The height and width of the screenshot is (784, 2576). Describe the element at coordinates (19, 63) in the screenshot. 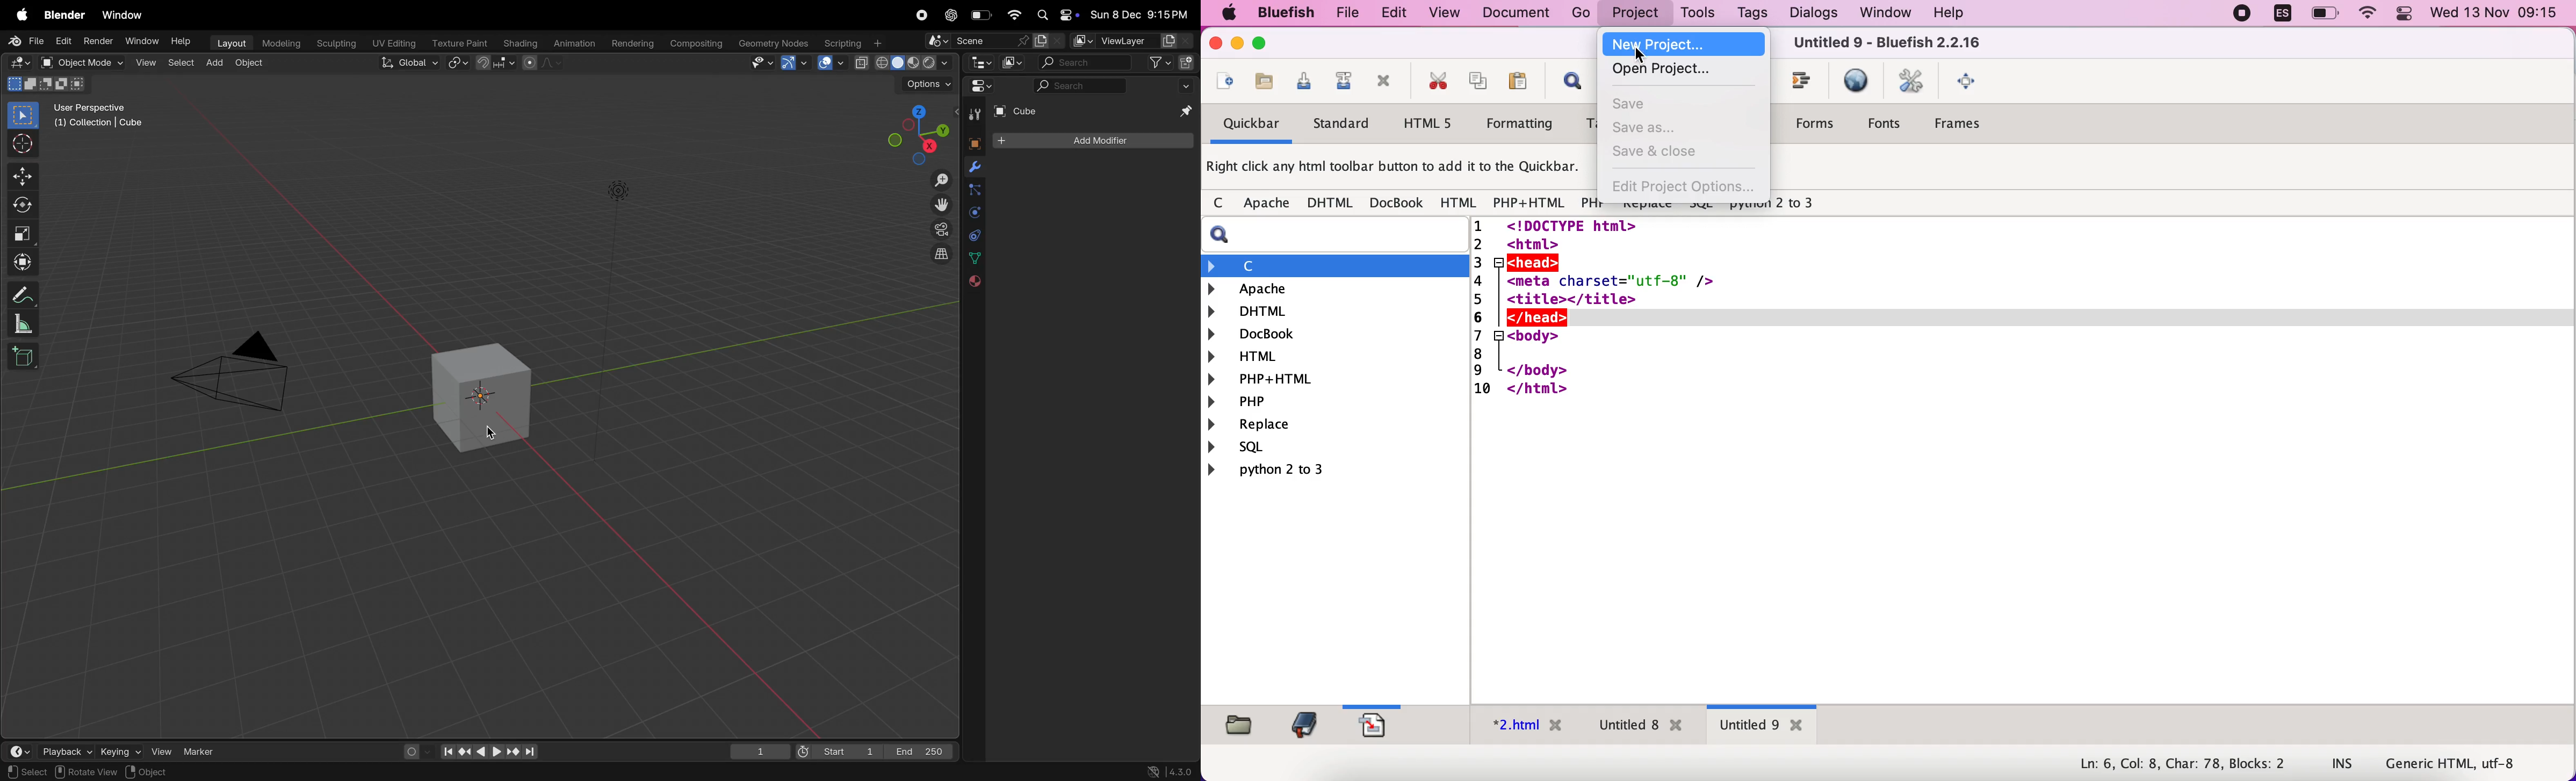

I see `editor type` at that location.